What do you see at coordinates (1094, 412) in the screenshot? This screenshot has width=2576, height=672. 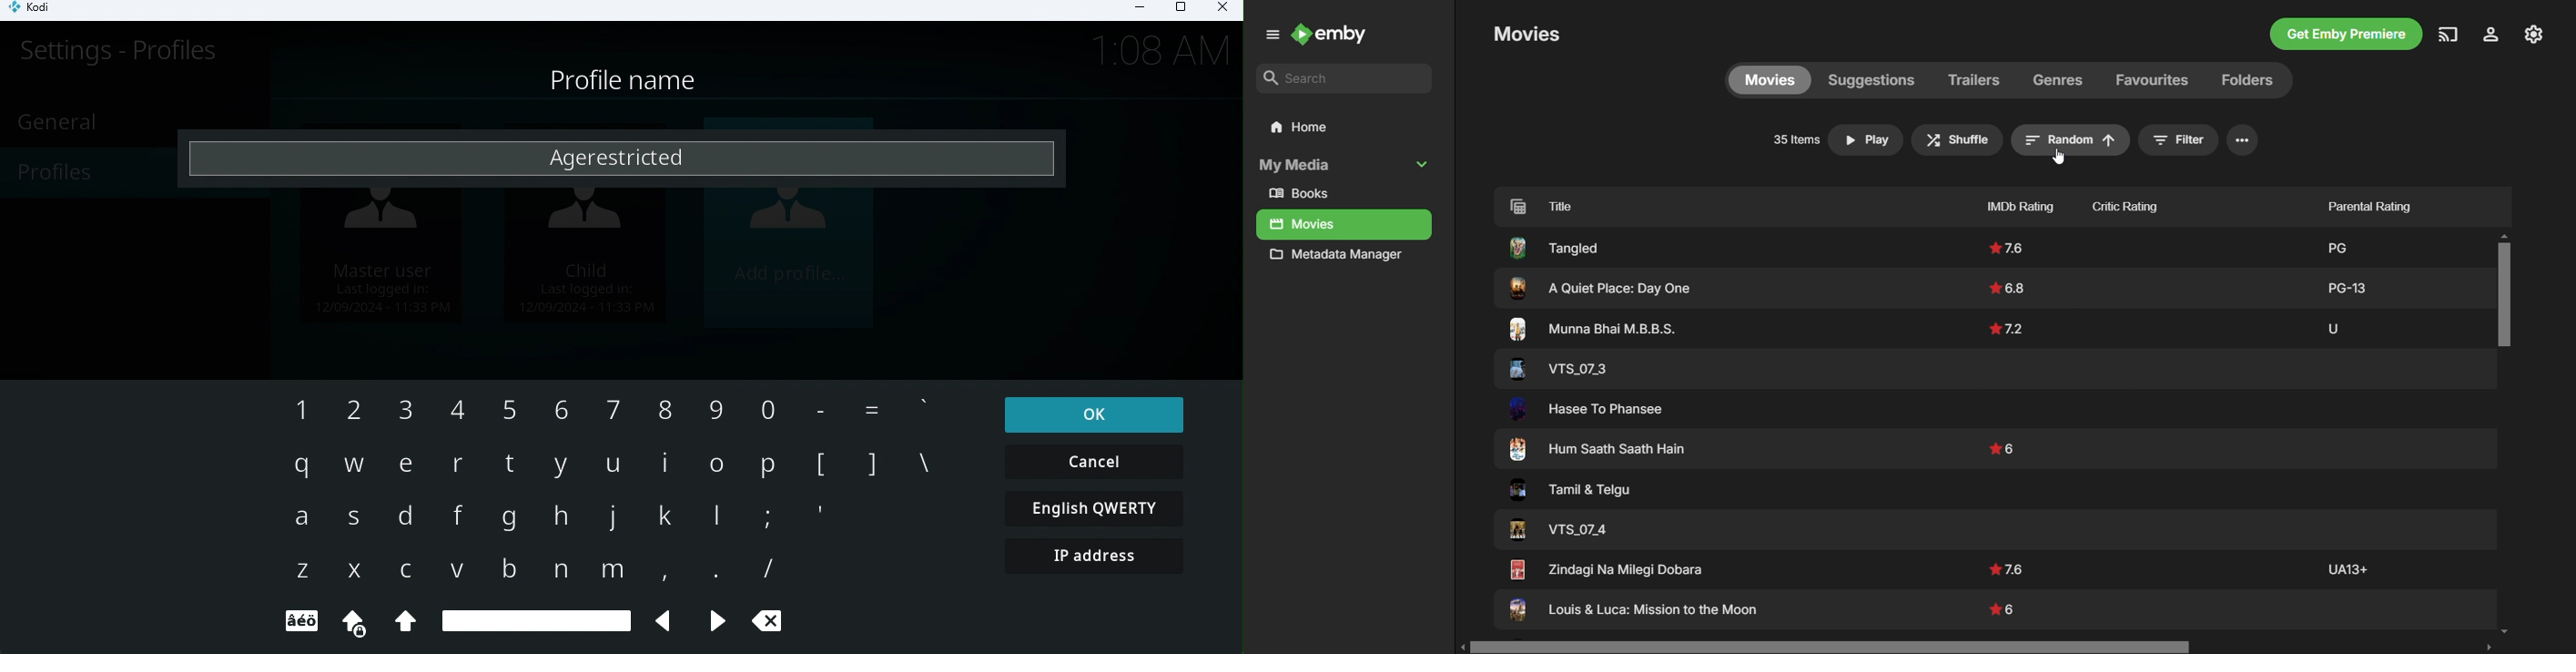 I see `ok` at bounding box center [1094, 412].